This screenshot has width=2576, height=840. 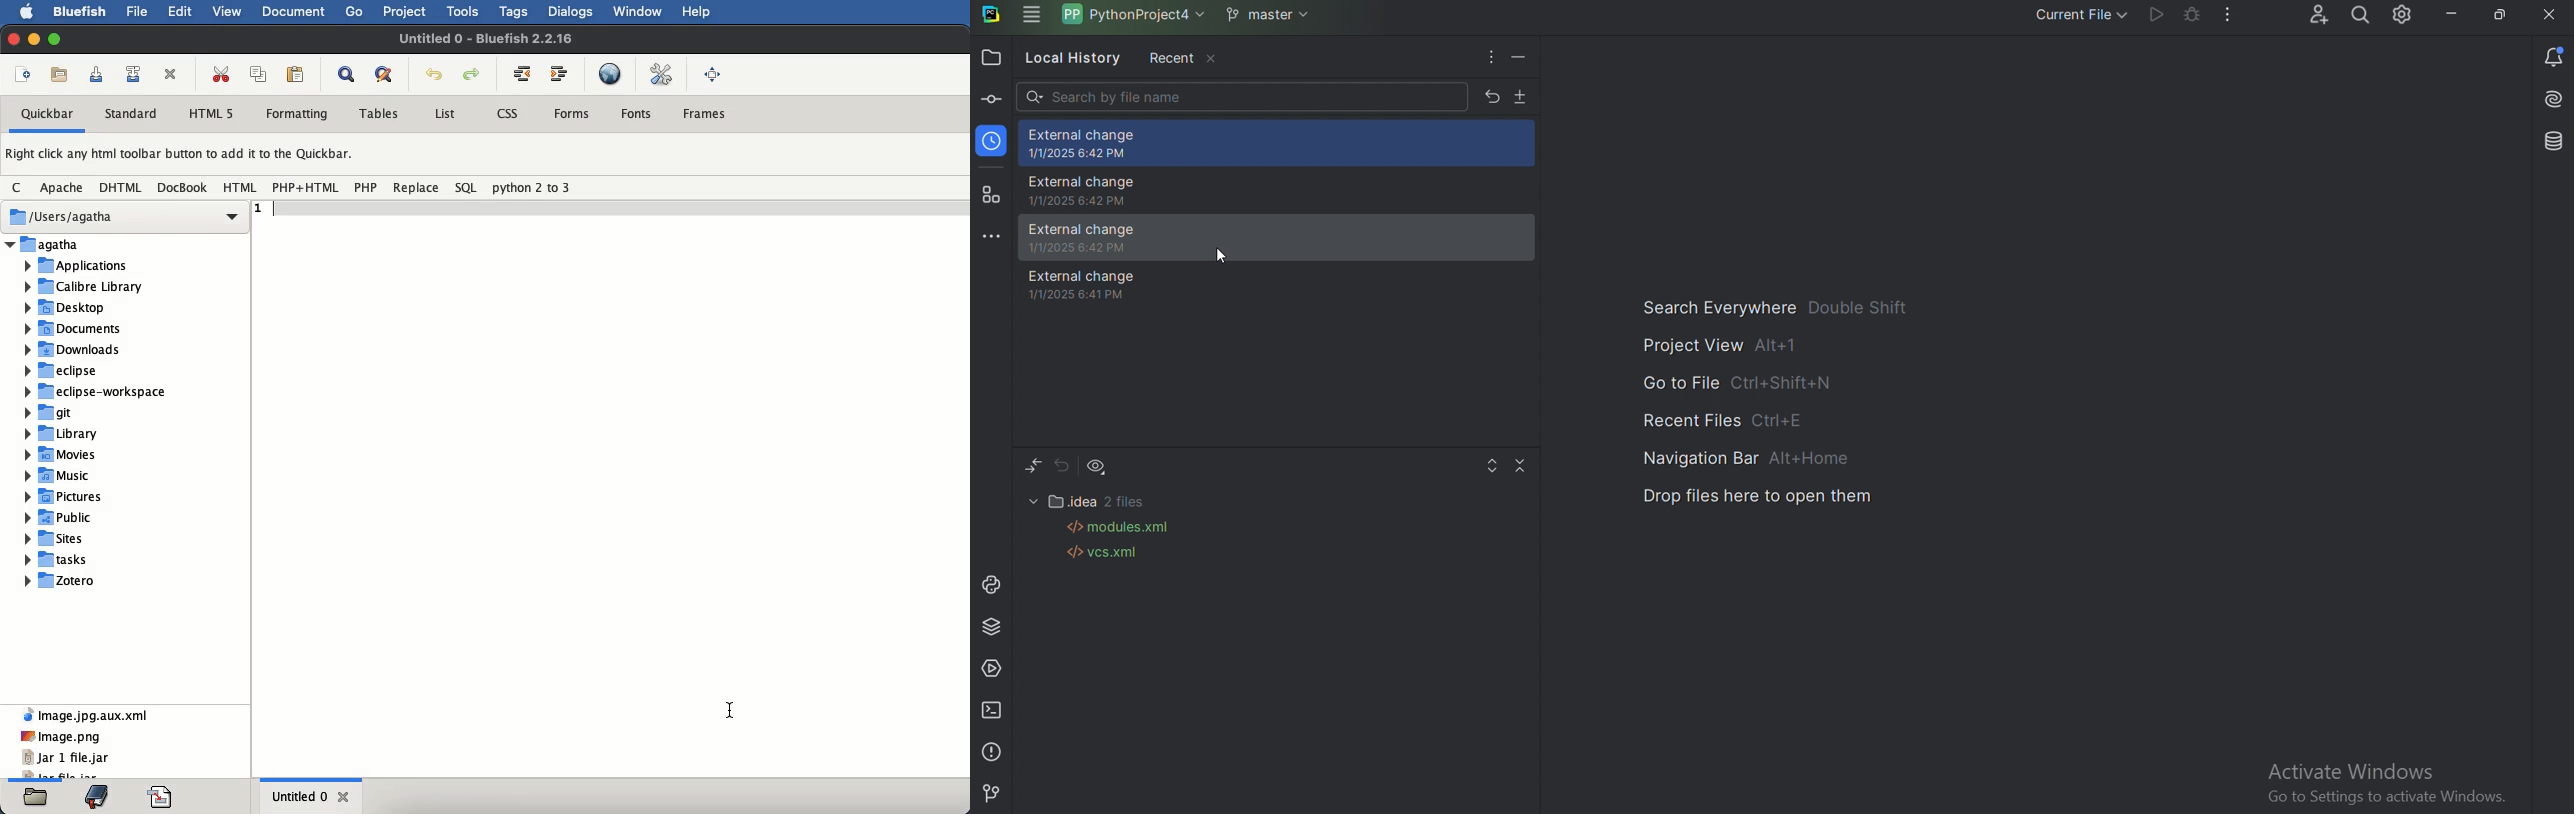 What do you see at coordinates (127, 244) in the screenshot?
I see `Agatha` at bounding box center [127, 244].